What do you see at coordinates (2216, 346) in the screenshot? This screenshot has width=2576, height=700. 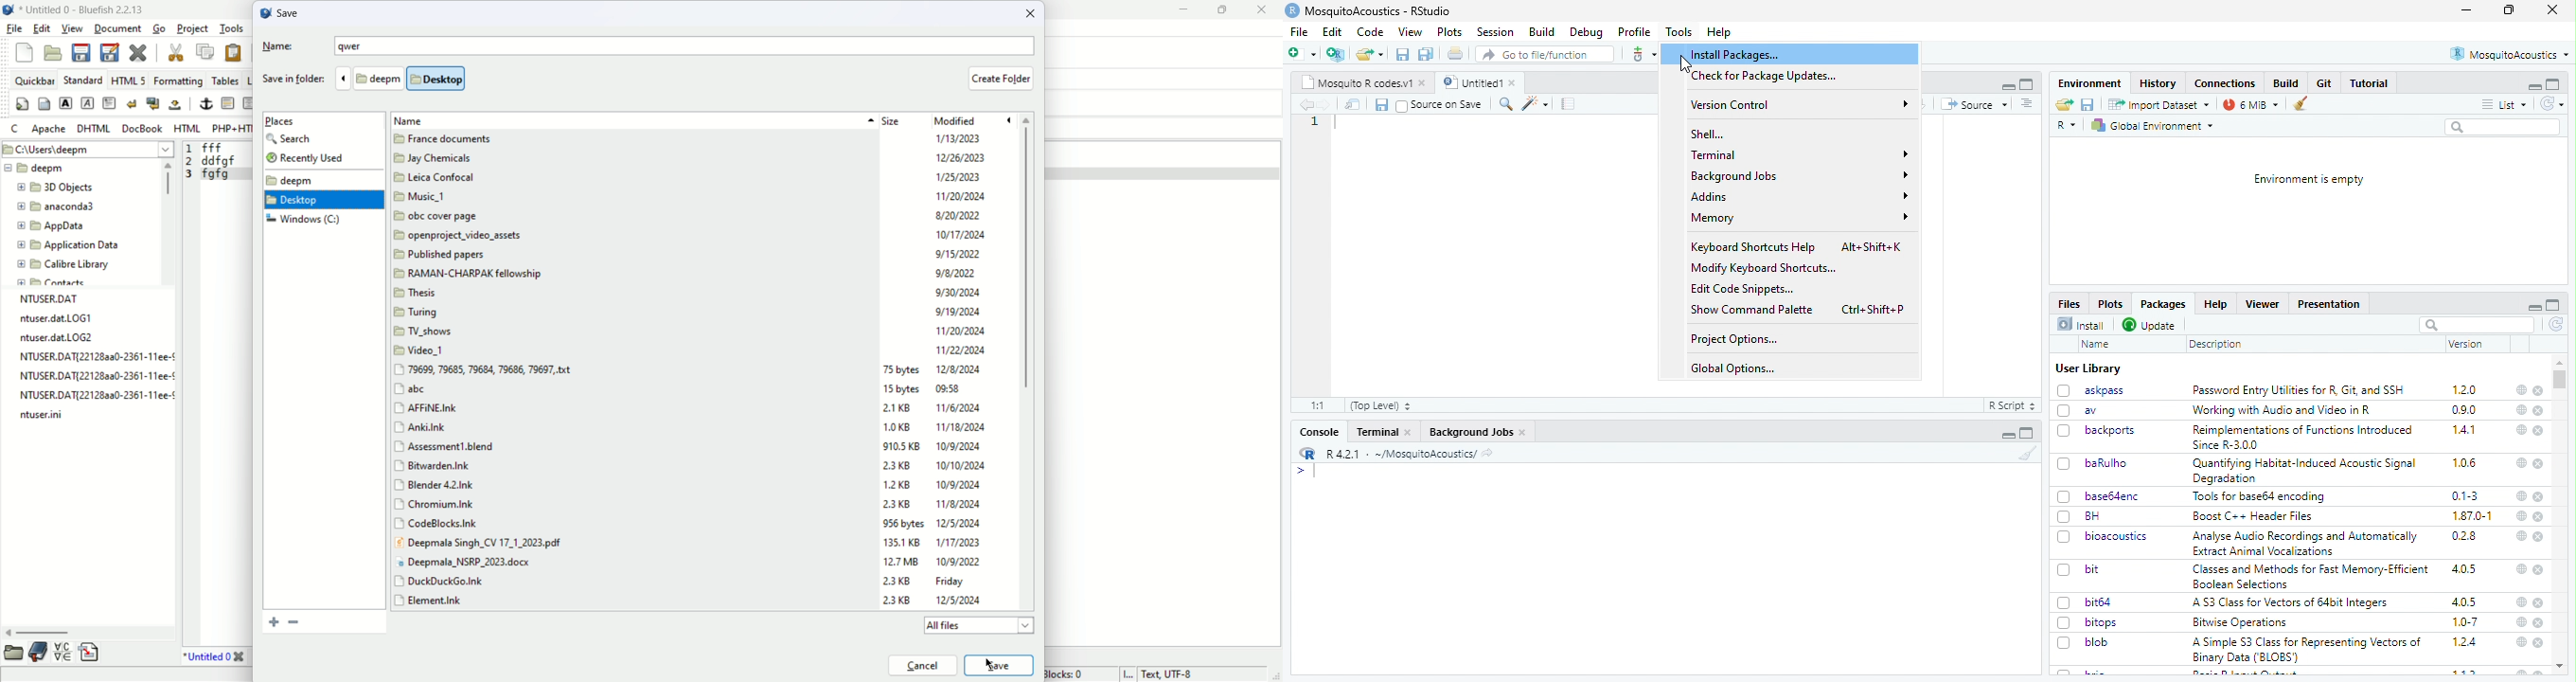 I see `Description` at bounding box center [2216, 346].